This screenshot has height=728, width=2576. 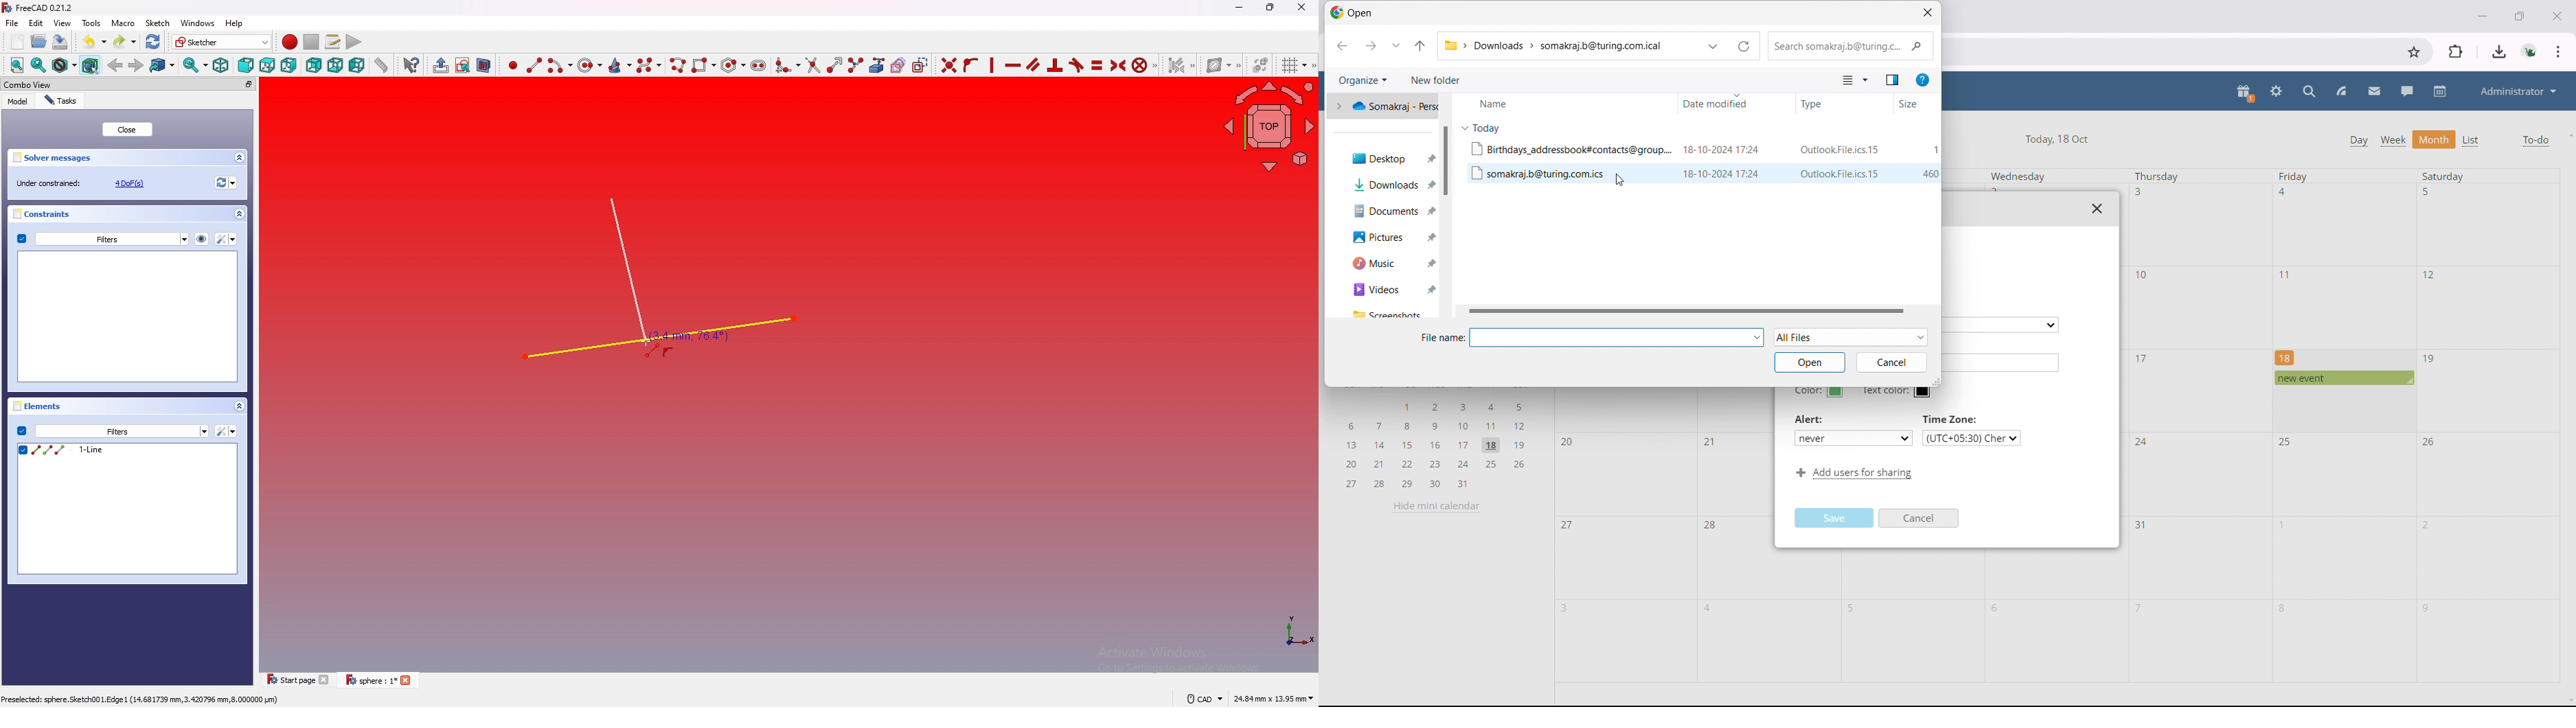 What do you see at coordinates (266, 65) in the screenshot?
I see `Top` at bounding box center [266, 65].